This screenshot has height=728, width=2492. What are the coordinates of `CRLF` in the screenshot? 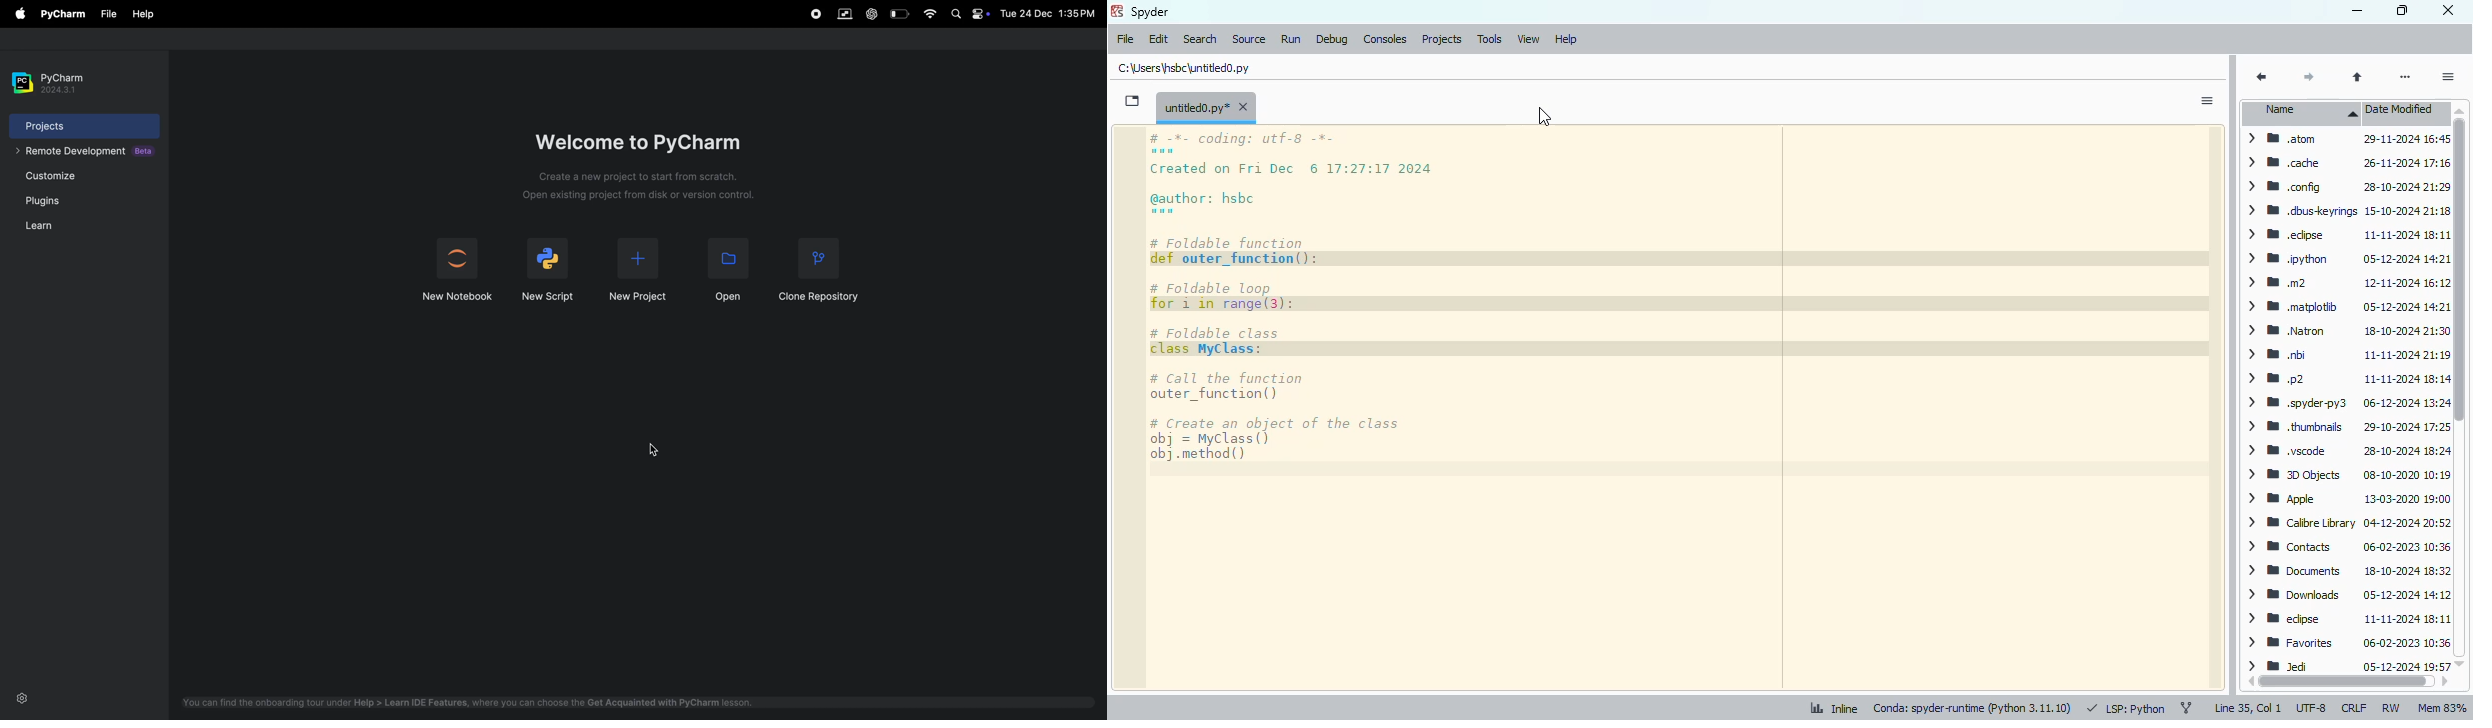 It's located at (2353, 708).